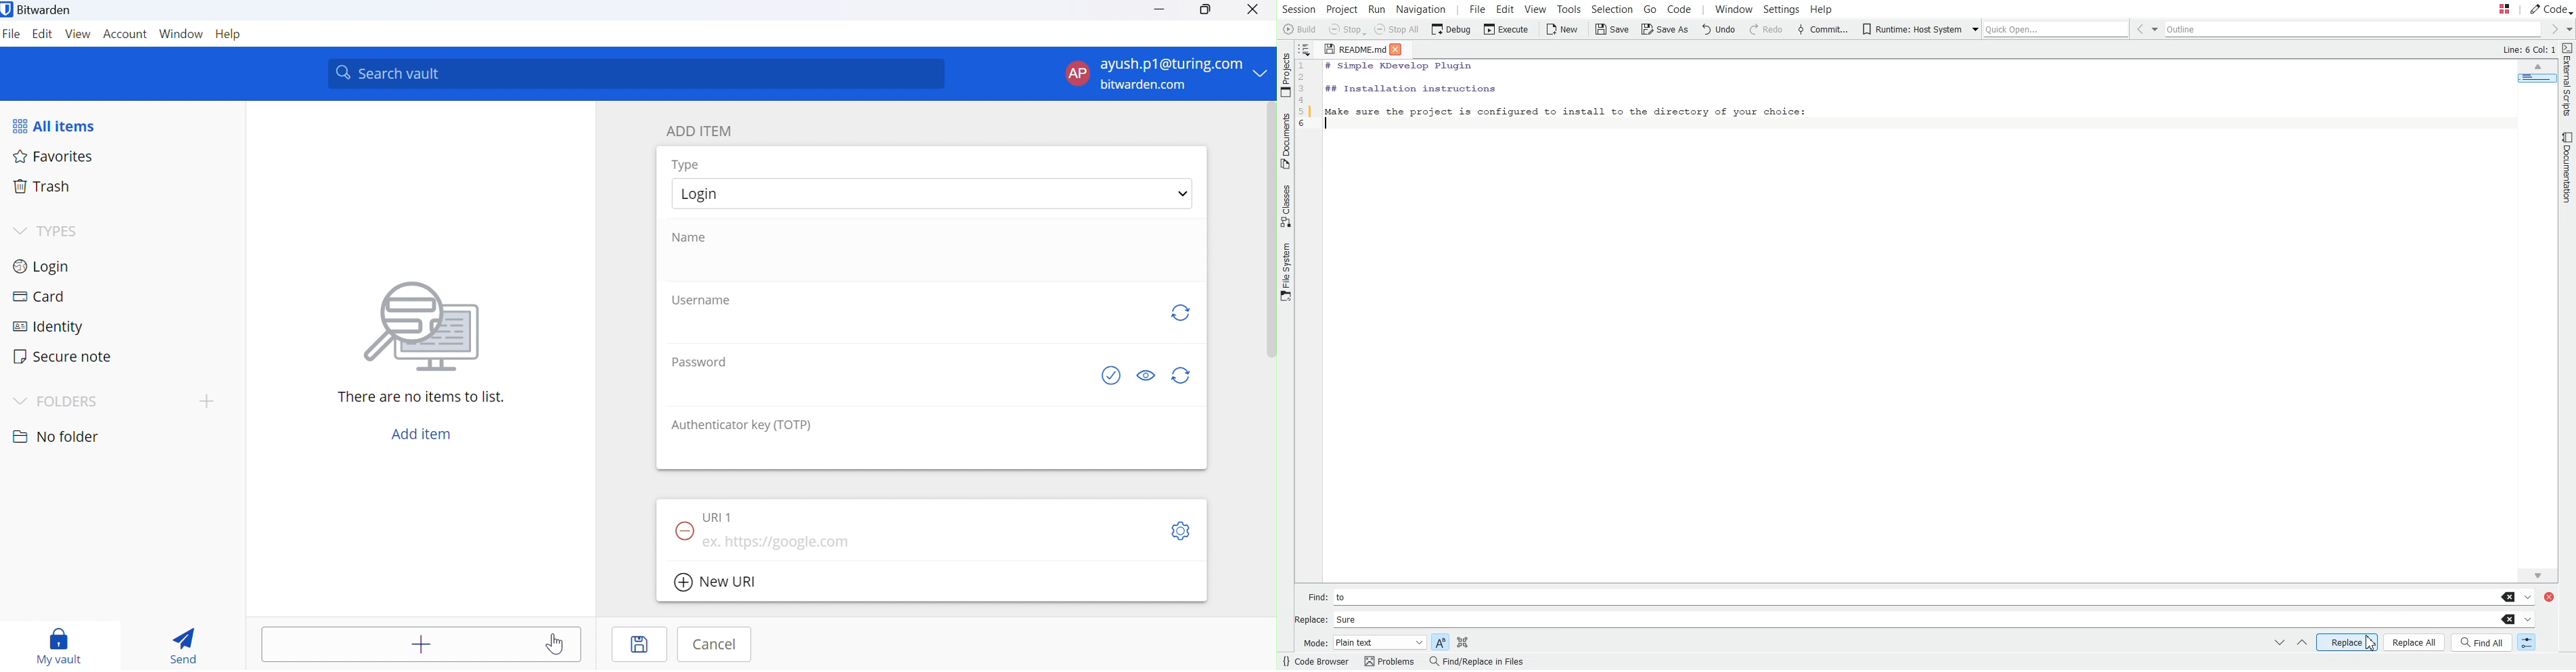 The image size is (2576, 672). Describe the element at coordinates (1401, 49) in the screenshot. I see `Close` at that location.